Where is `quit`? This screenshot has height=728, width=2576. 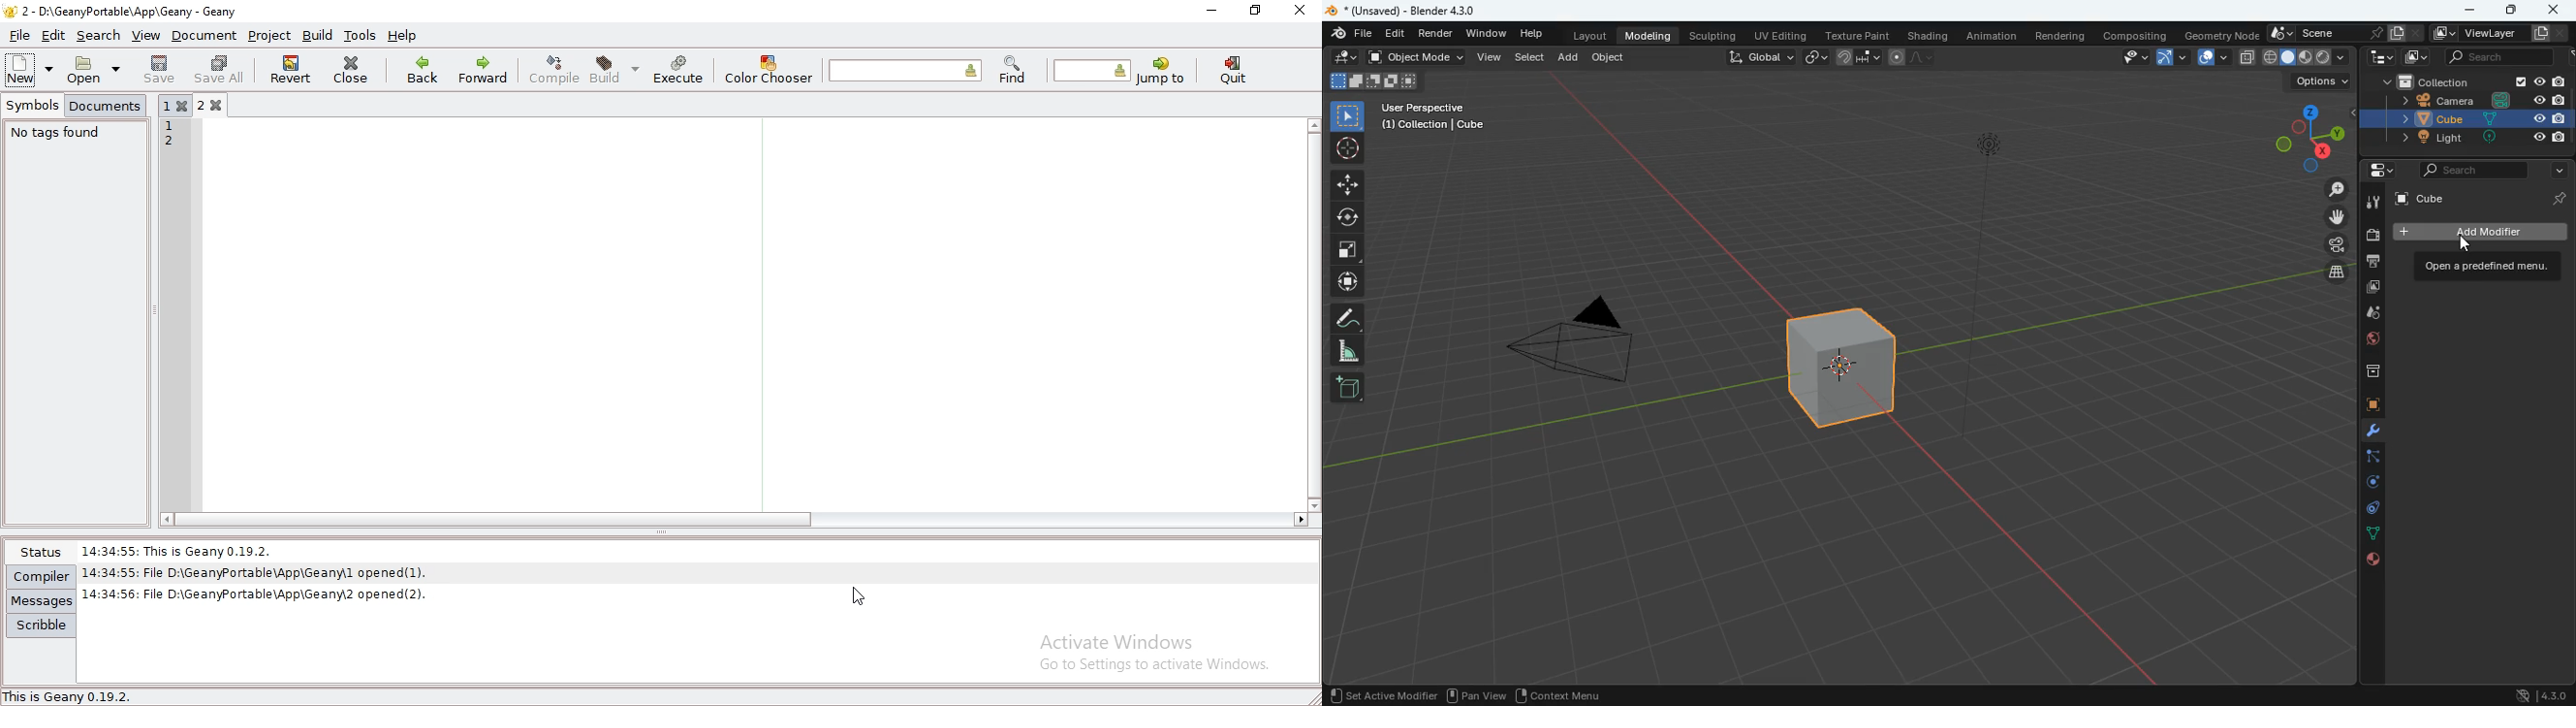 quit is located at coordinates (1237, 71).